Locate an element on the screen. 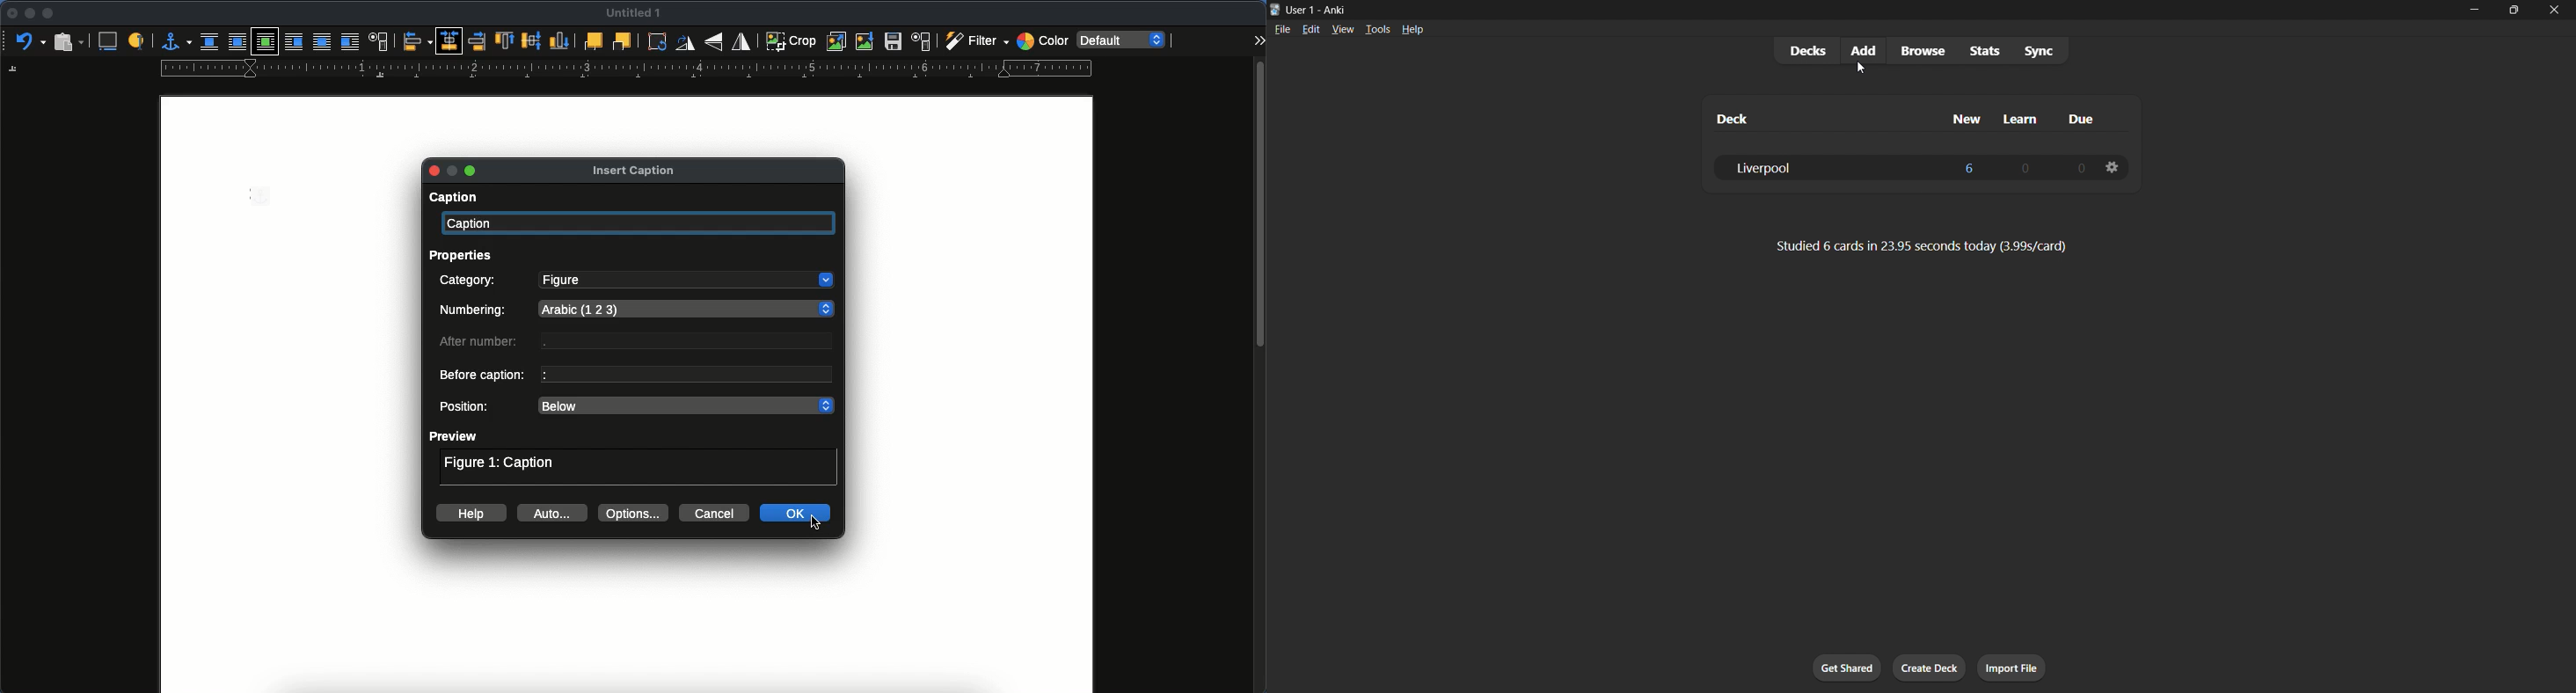  Close is located at coordinates (434, 170).